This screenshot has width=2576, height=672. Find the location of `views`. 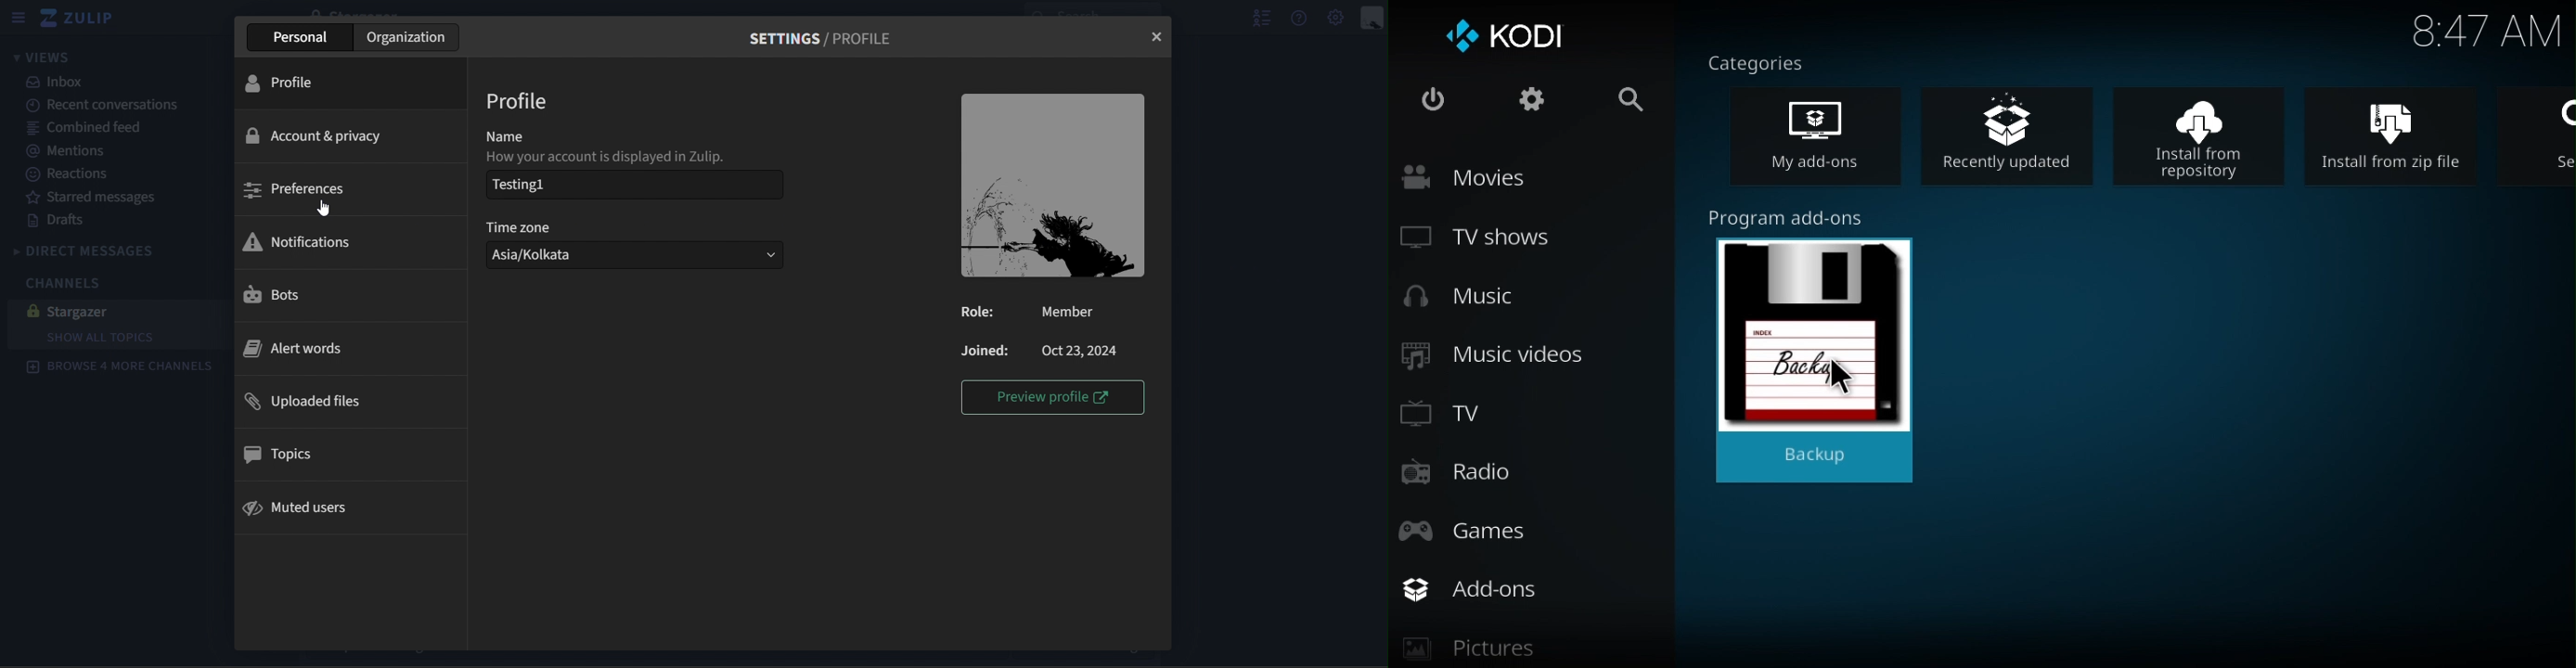

views is located at coordinates (42, 56).